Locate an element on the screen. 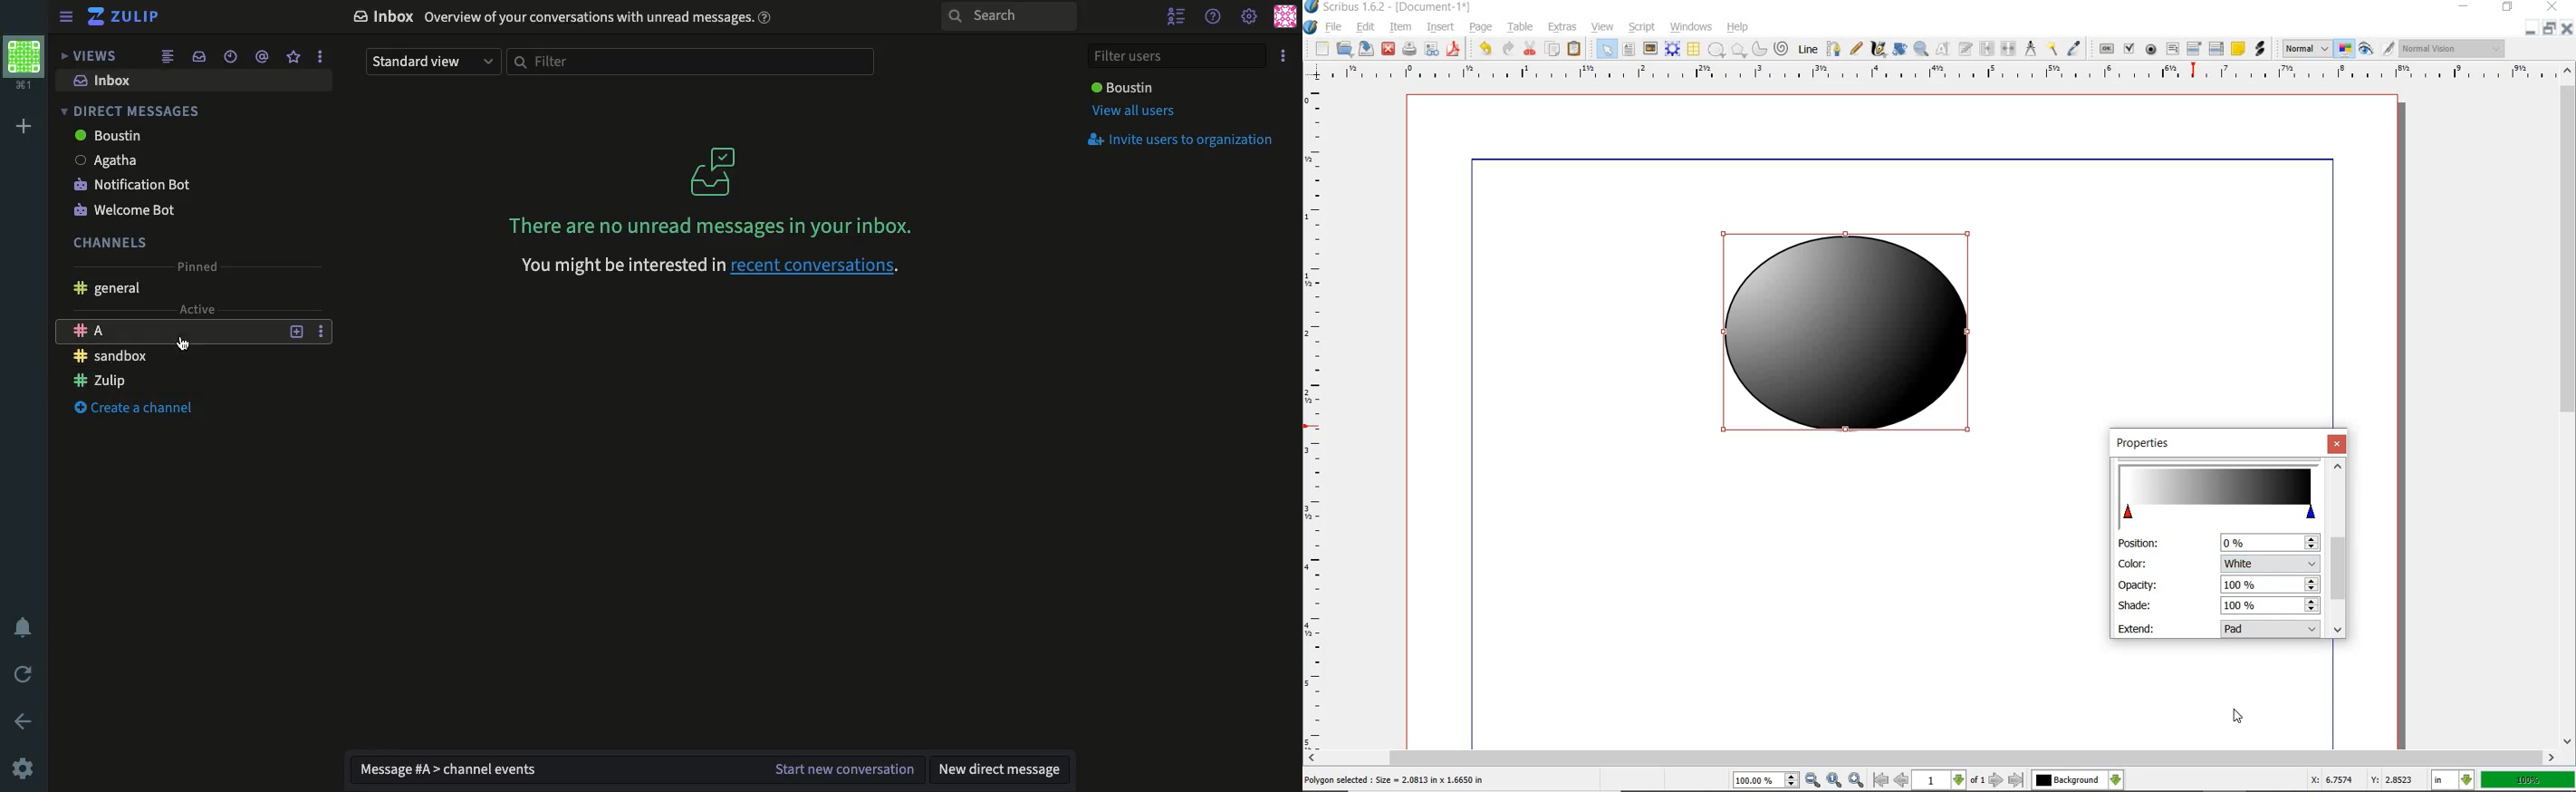 The height and width of the screenshot is (812, 2576). TEXT ANNOATATION is located at coordinates (2237, 48).